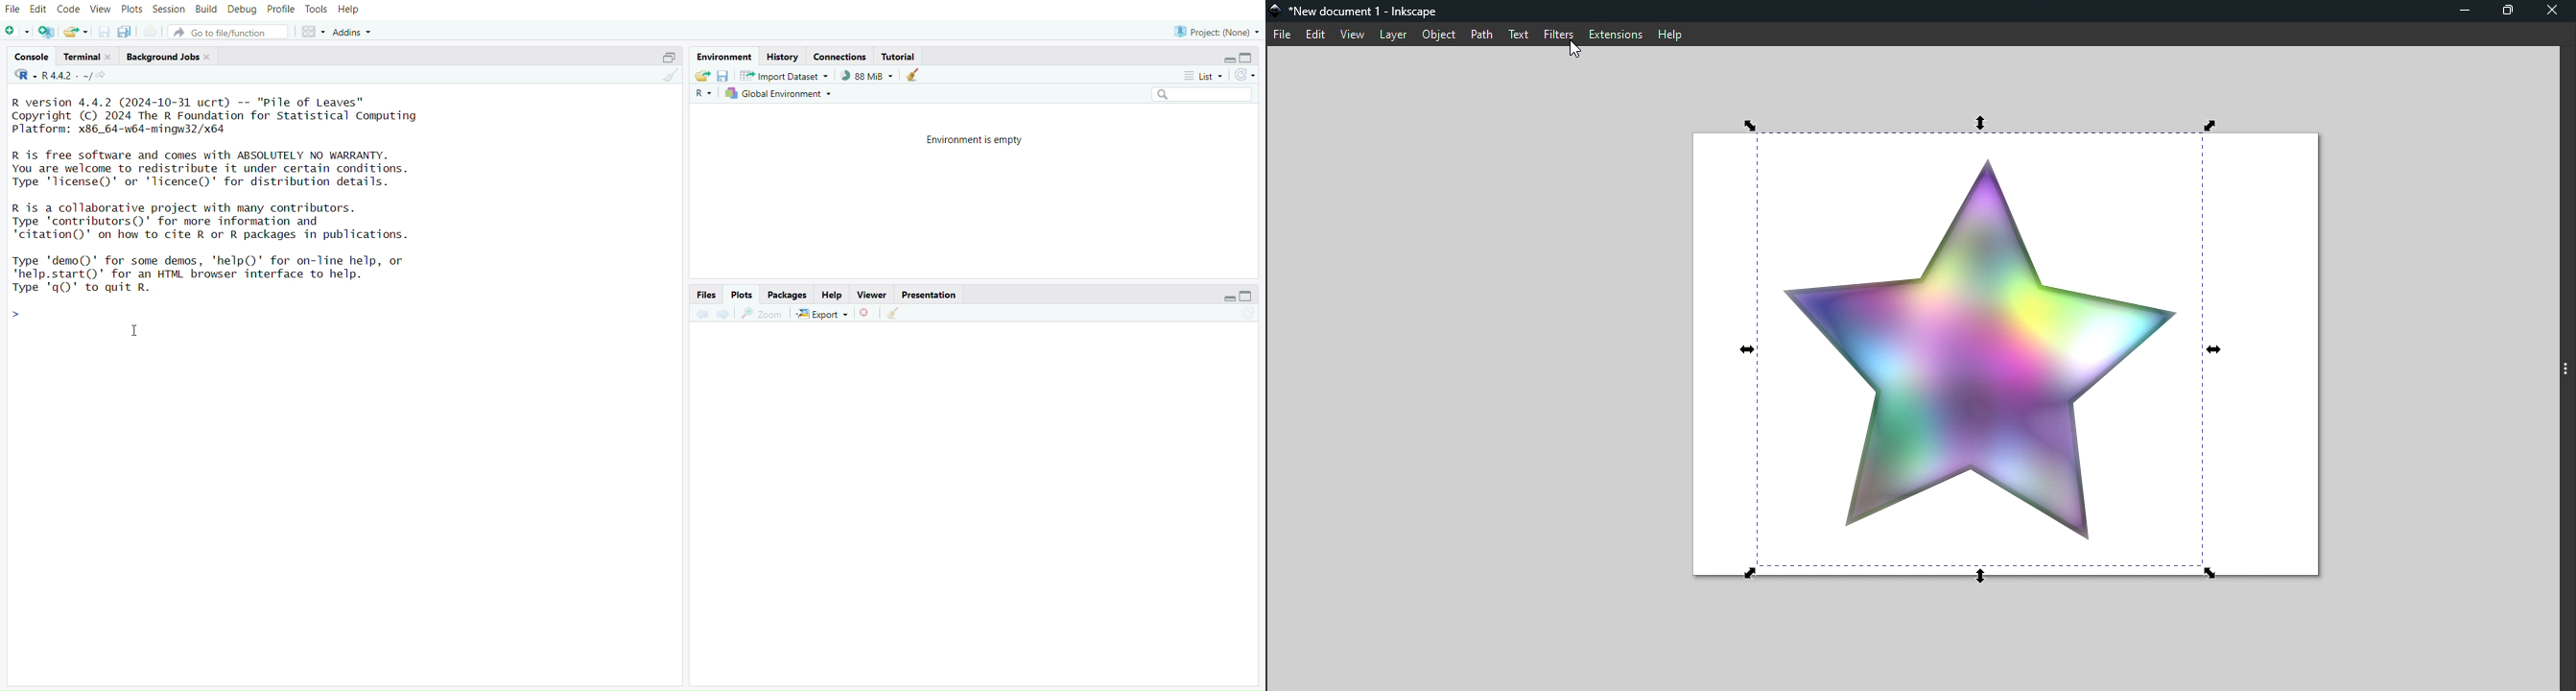  Describe the element at coordinates (102, 10) in the screenshot. I see `view` at that location.